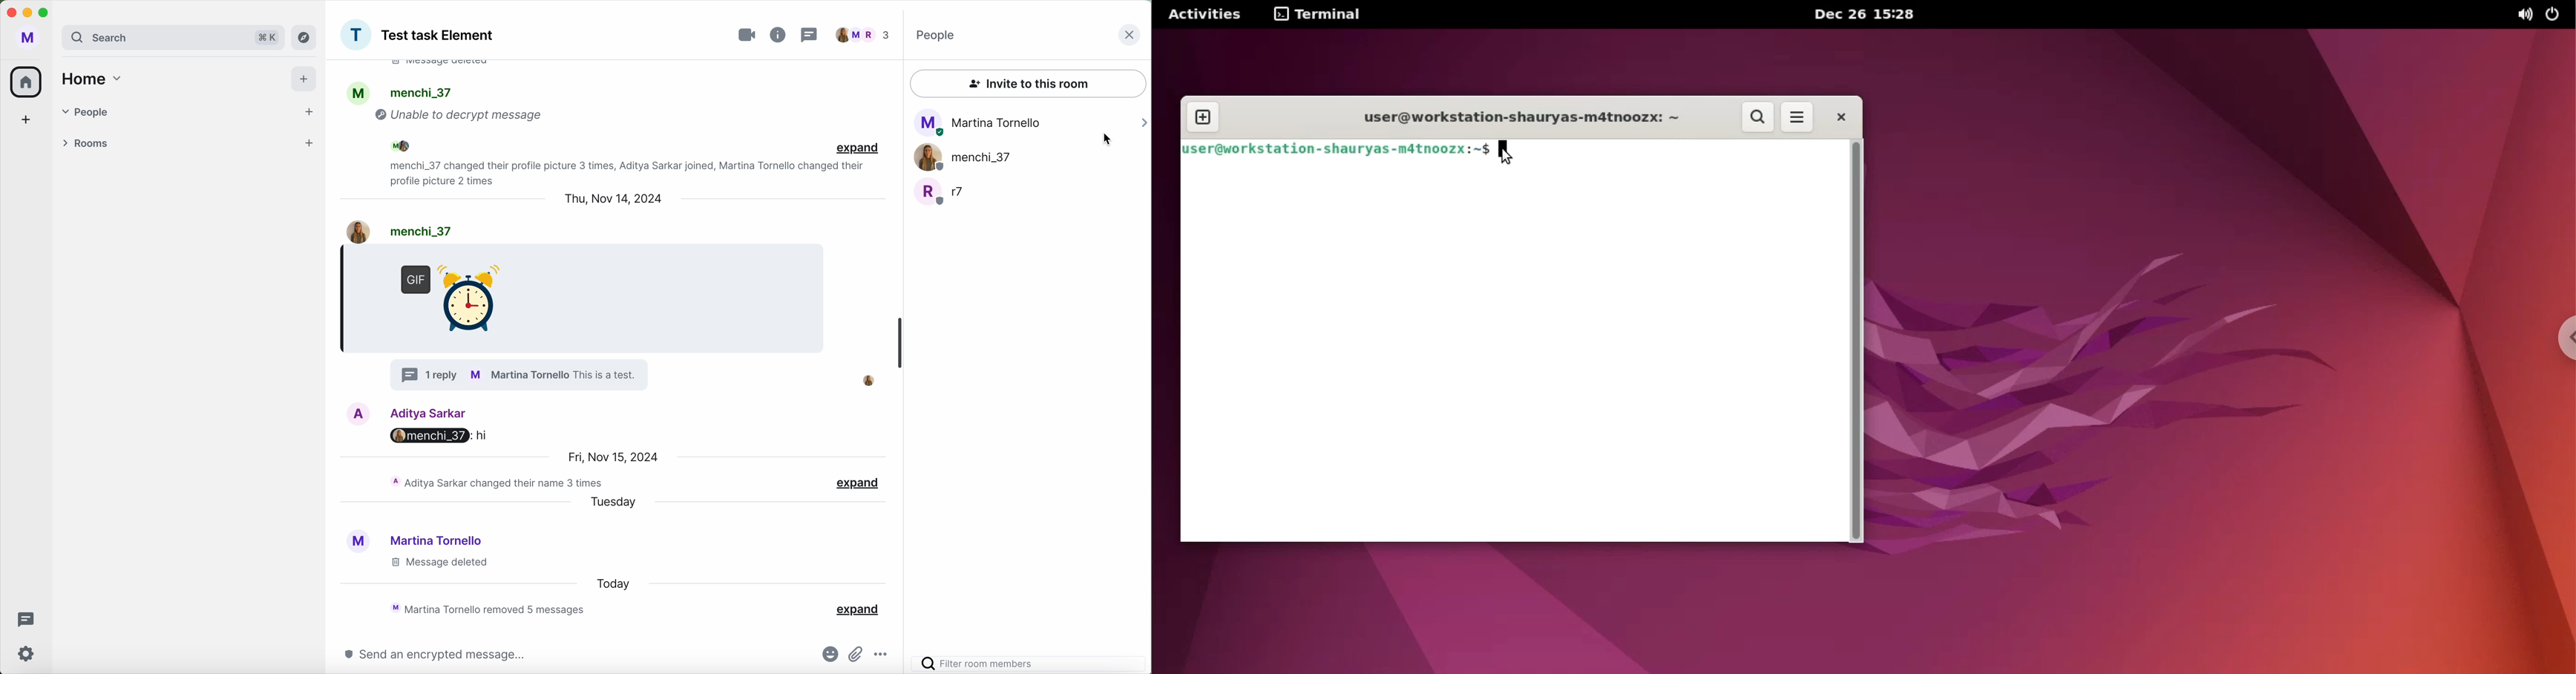 The height and width of the screenshot is (700, 2576). I want to click on people, so click(939, 35).